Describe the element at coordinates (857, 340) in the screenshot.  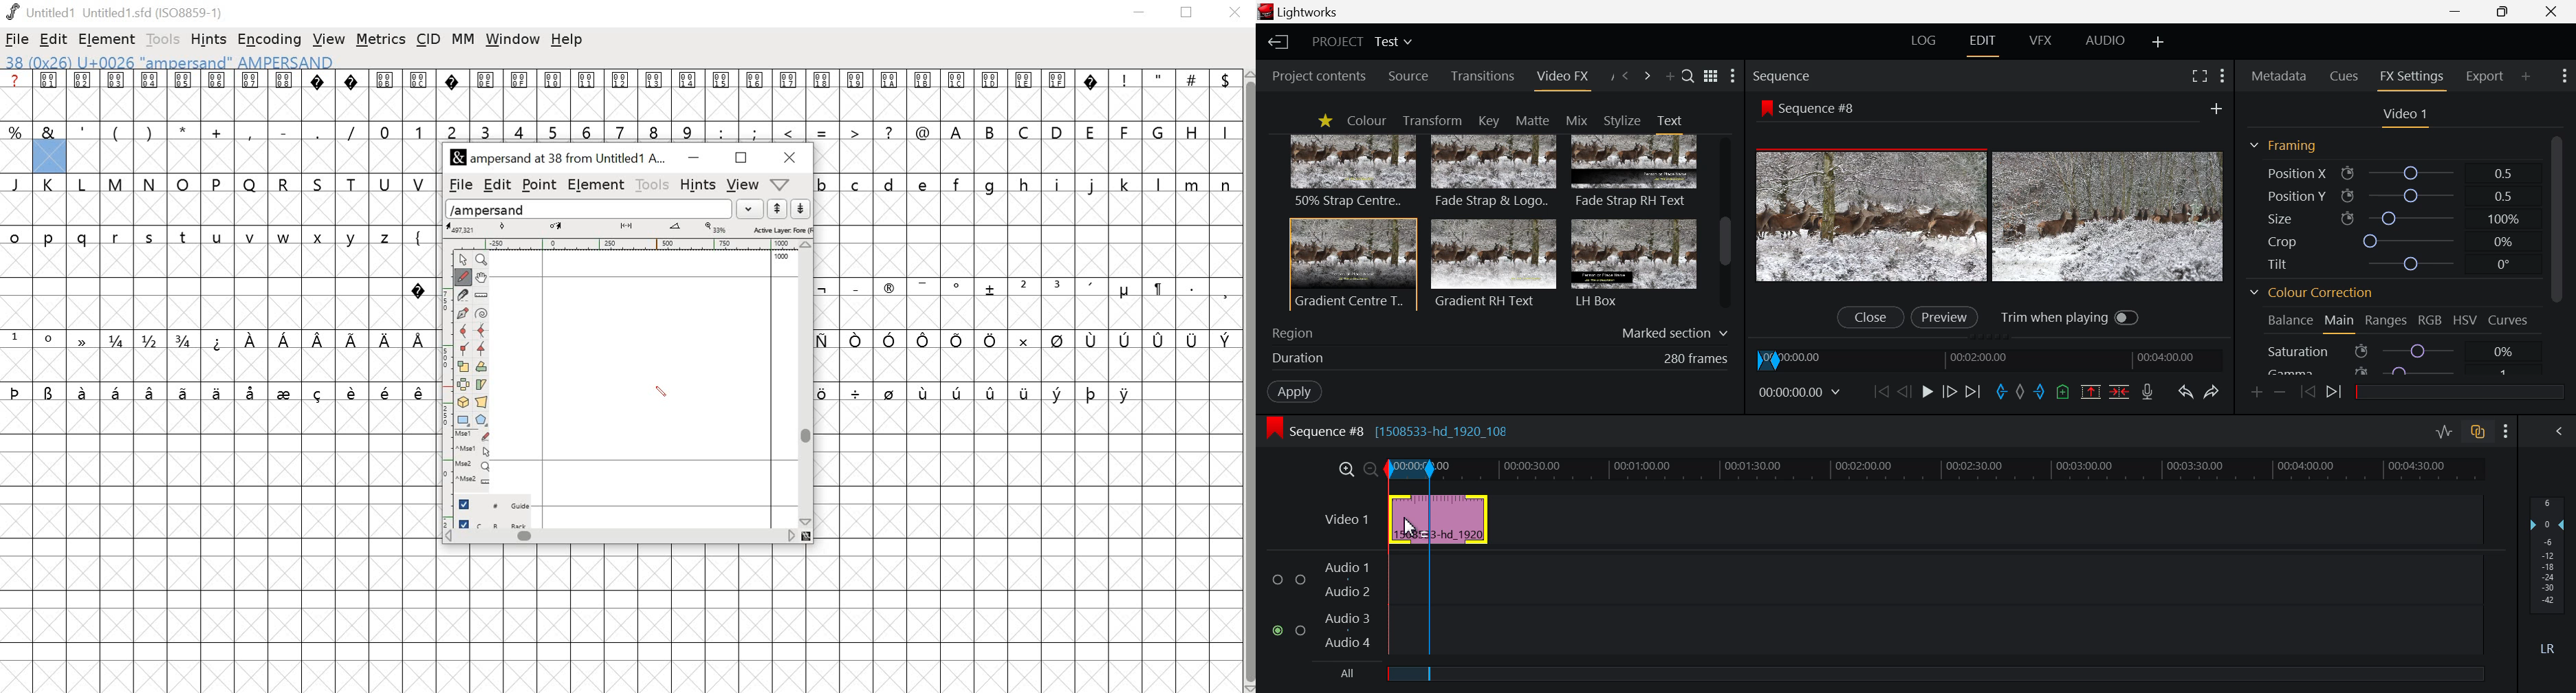
I see `symbol` at that location.